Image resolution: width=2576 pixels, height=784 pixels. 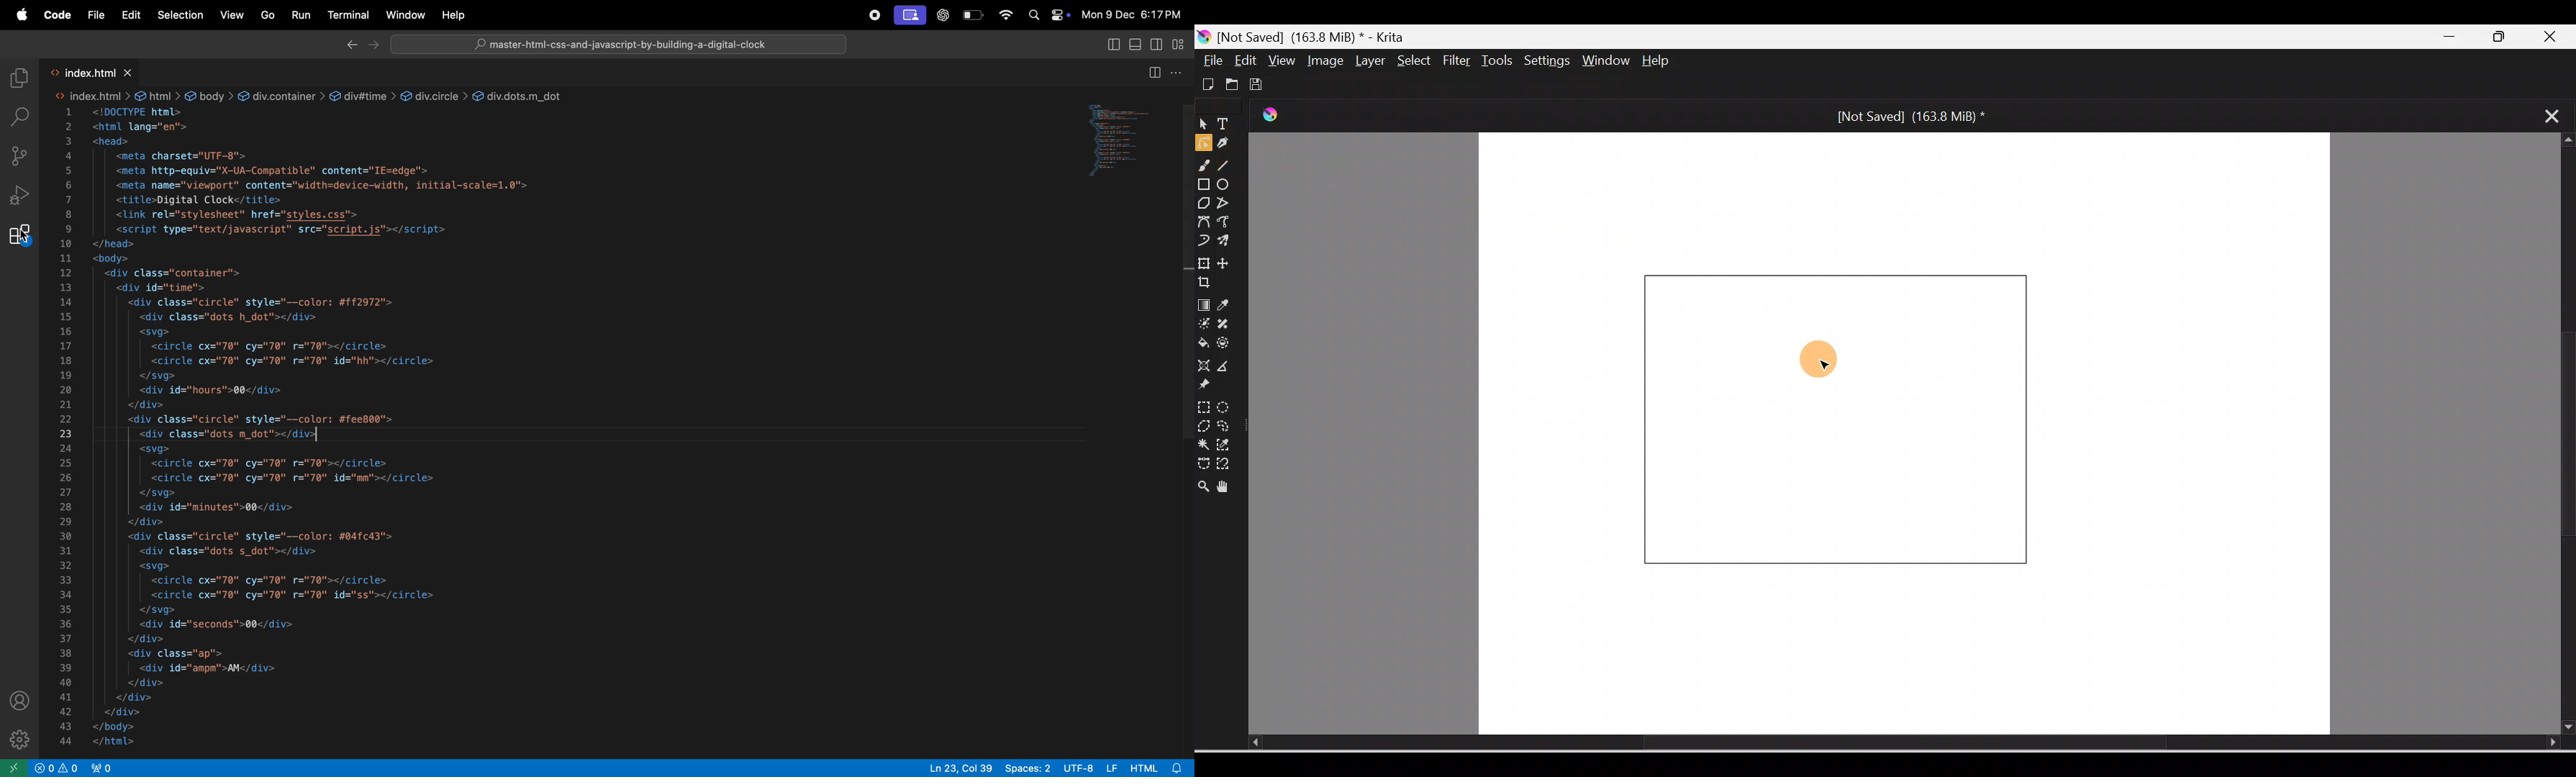 I want to click on info, so click(x=56, y=767).